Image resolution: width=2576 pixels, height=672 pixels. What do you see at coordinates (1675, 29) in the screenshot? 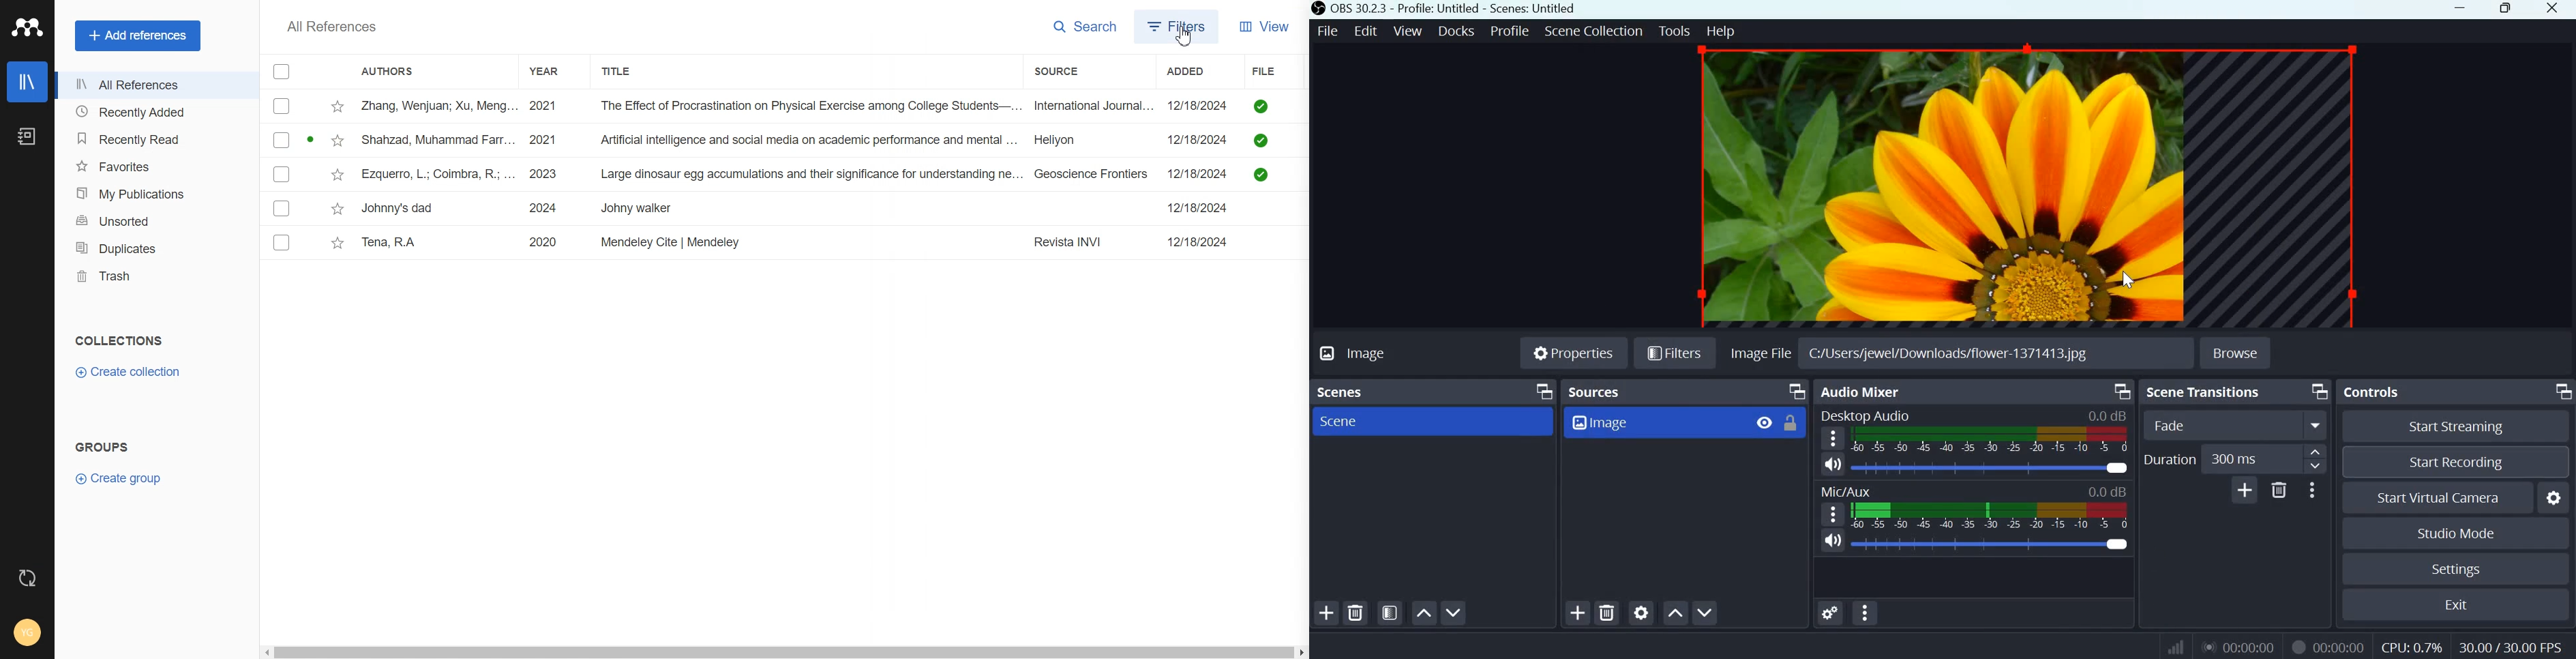
I see `Tools` at bounding box center [1675, 29].